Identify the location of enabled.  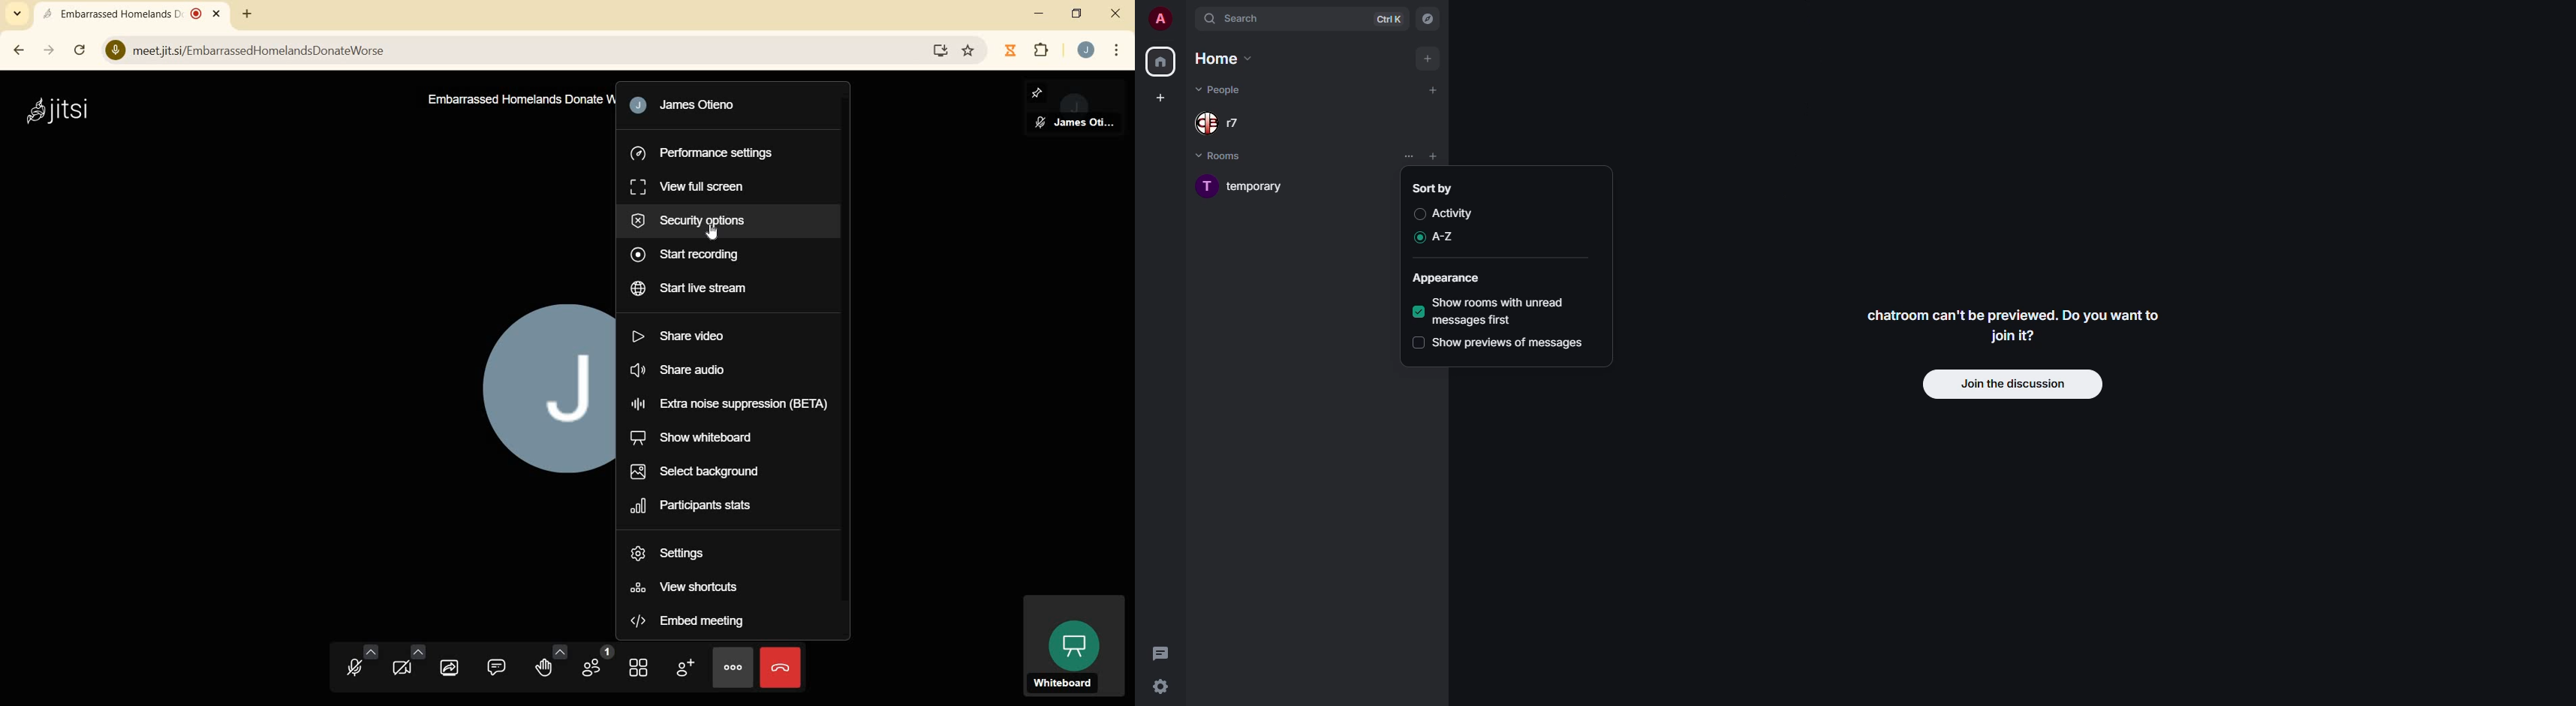
(1419, 312).